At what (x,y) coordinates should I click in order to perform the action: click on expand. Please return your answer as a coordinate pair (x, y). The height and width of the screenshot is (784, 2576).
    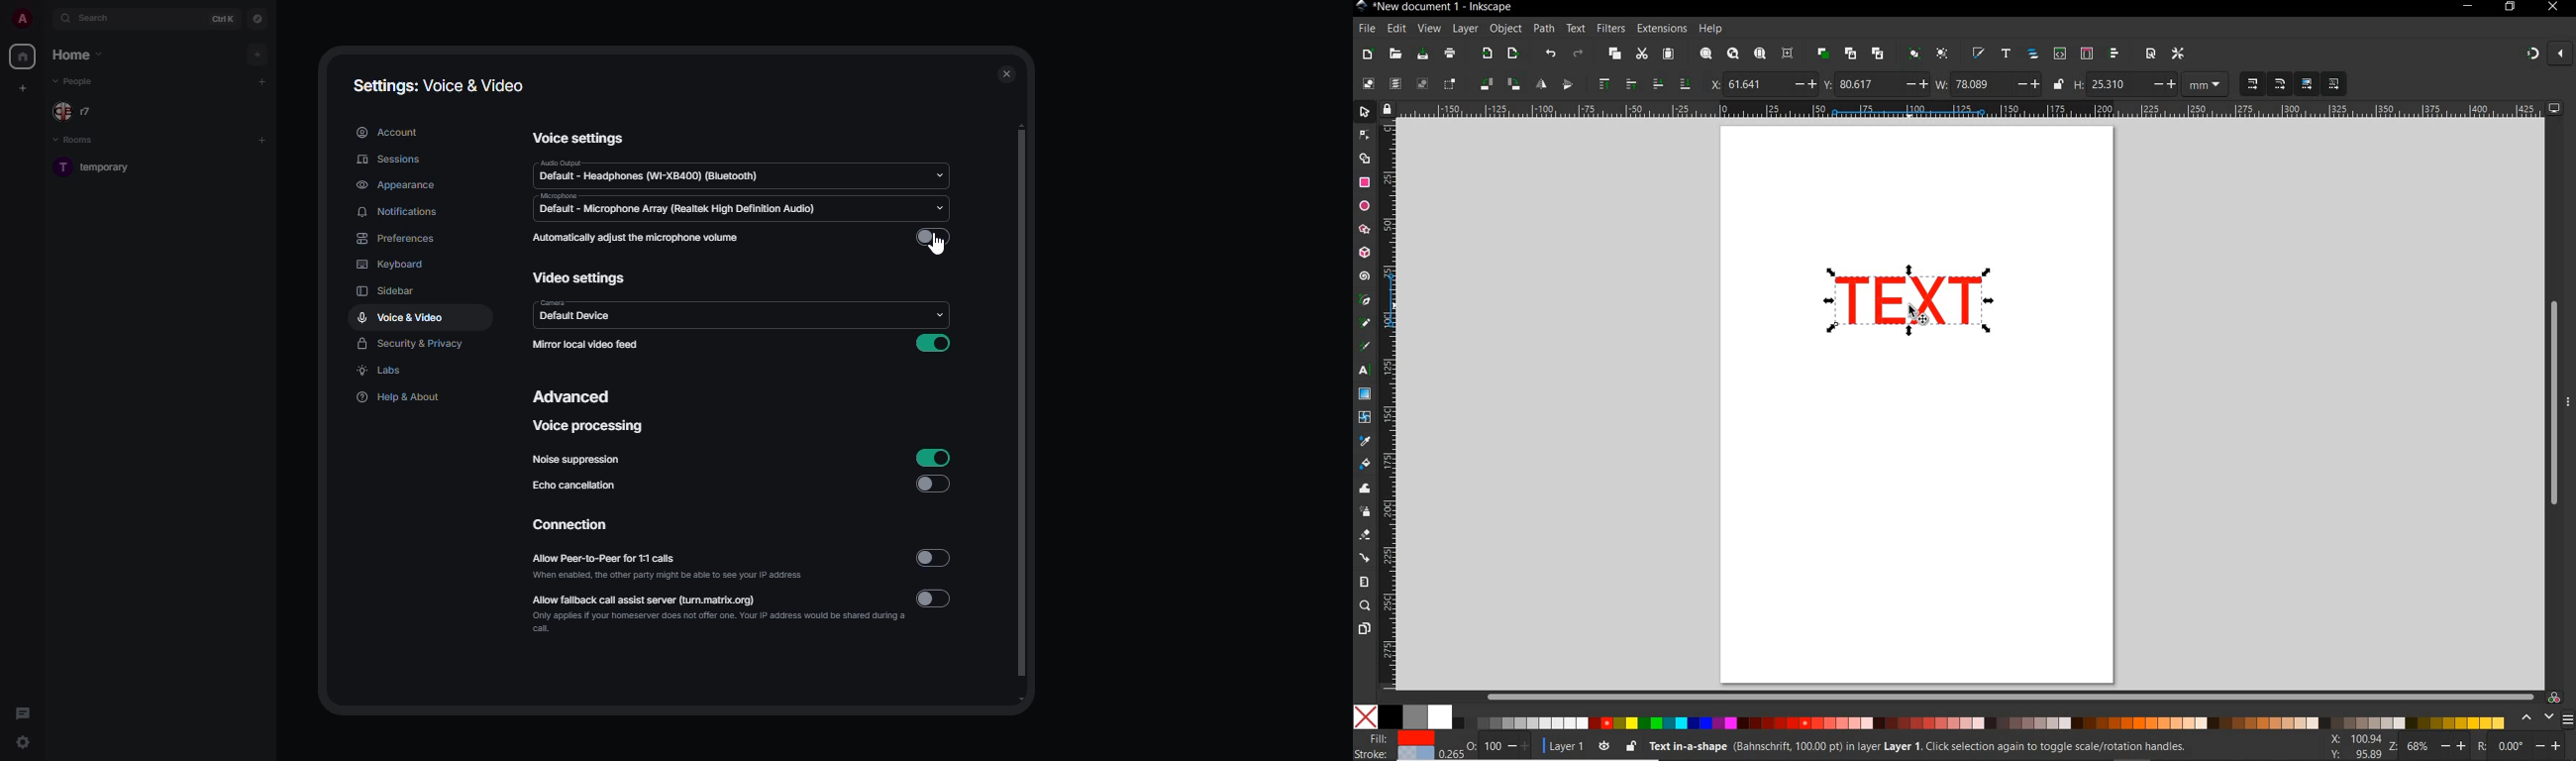
    Looking at the image, I should click on (47, 19).